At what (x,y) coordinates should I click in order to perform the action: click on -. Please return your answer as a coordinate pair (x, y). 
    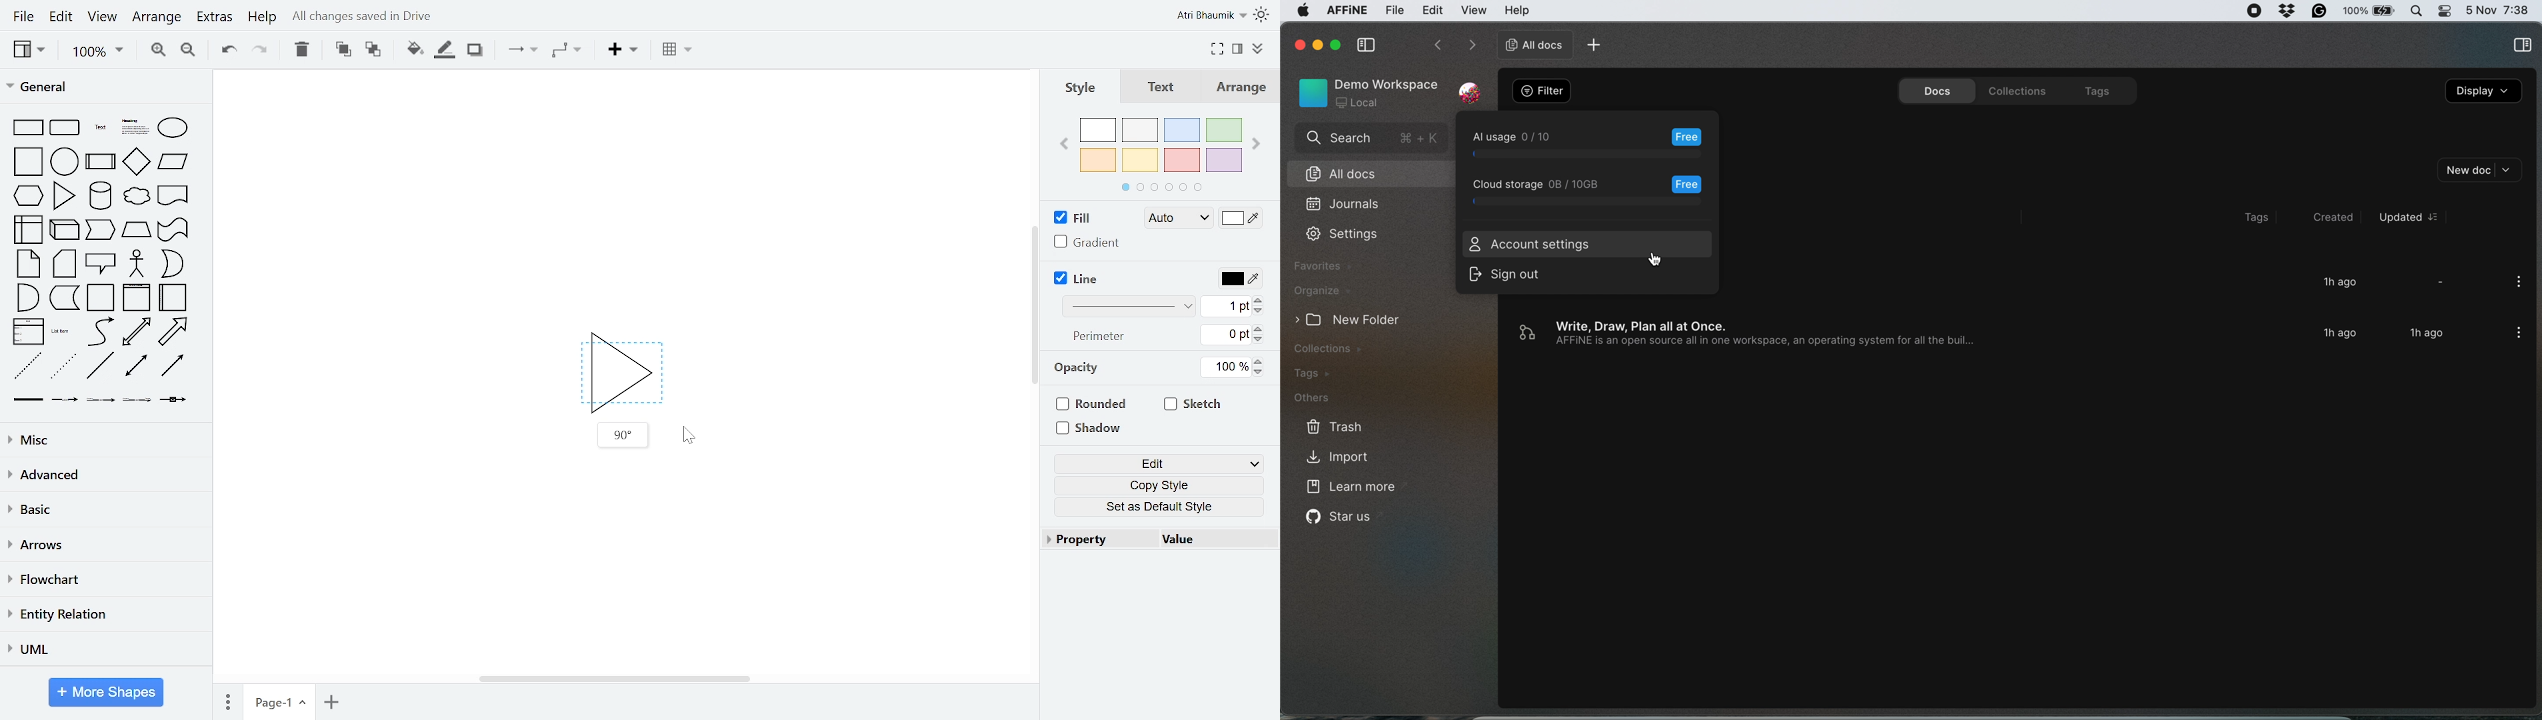
    Looking at the image, I should click on (2441, 280).